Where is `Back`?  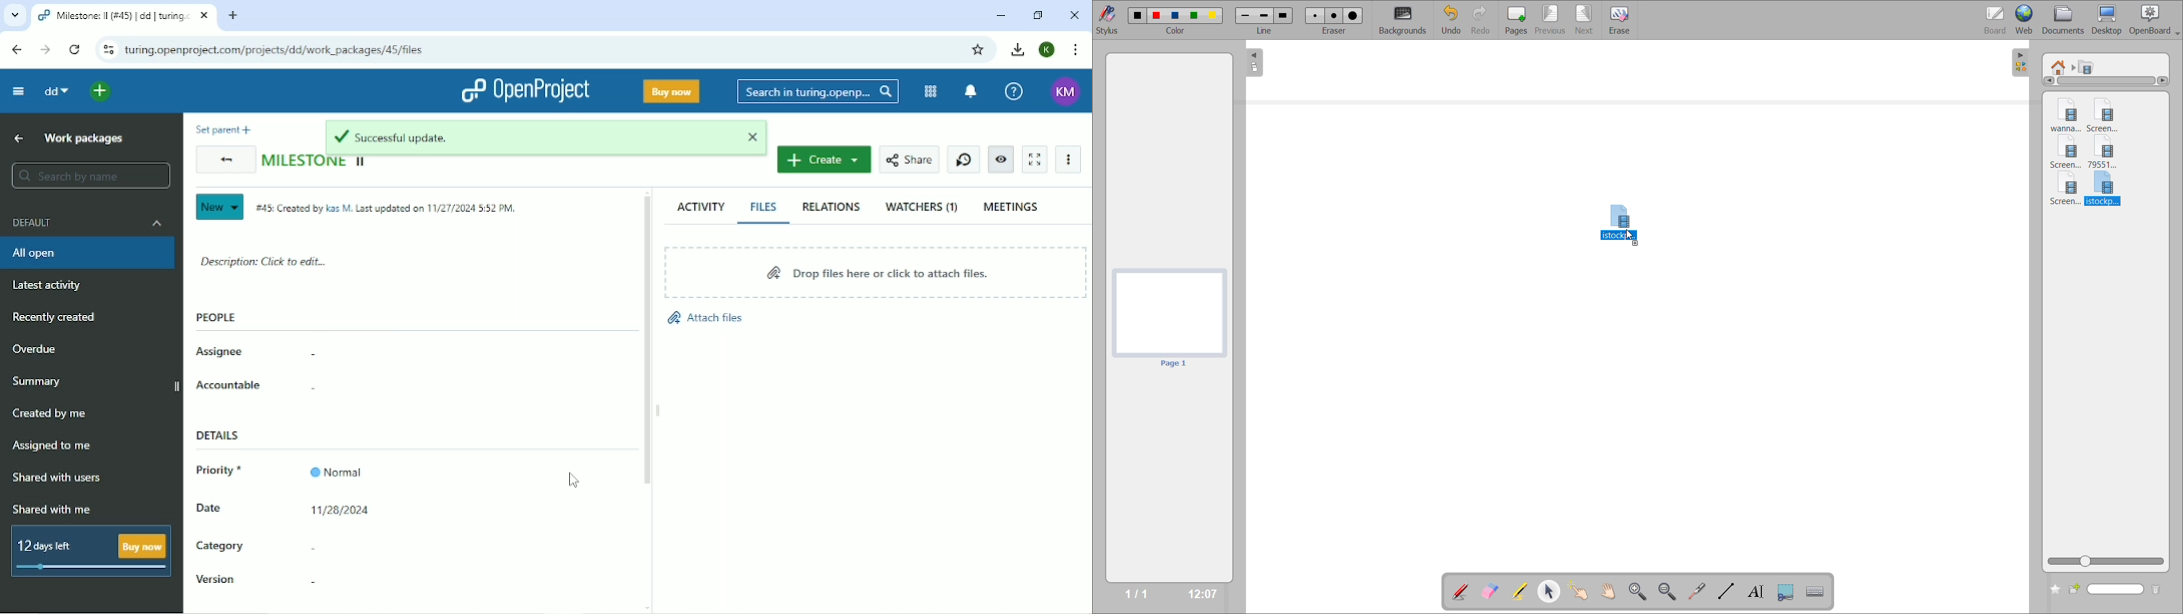 Back is located at coordinates (223, 161).